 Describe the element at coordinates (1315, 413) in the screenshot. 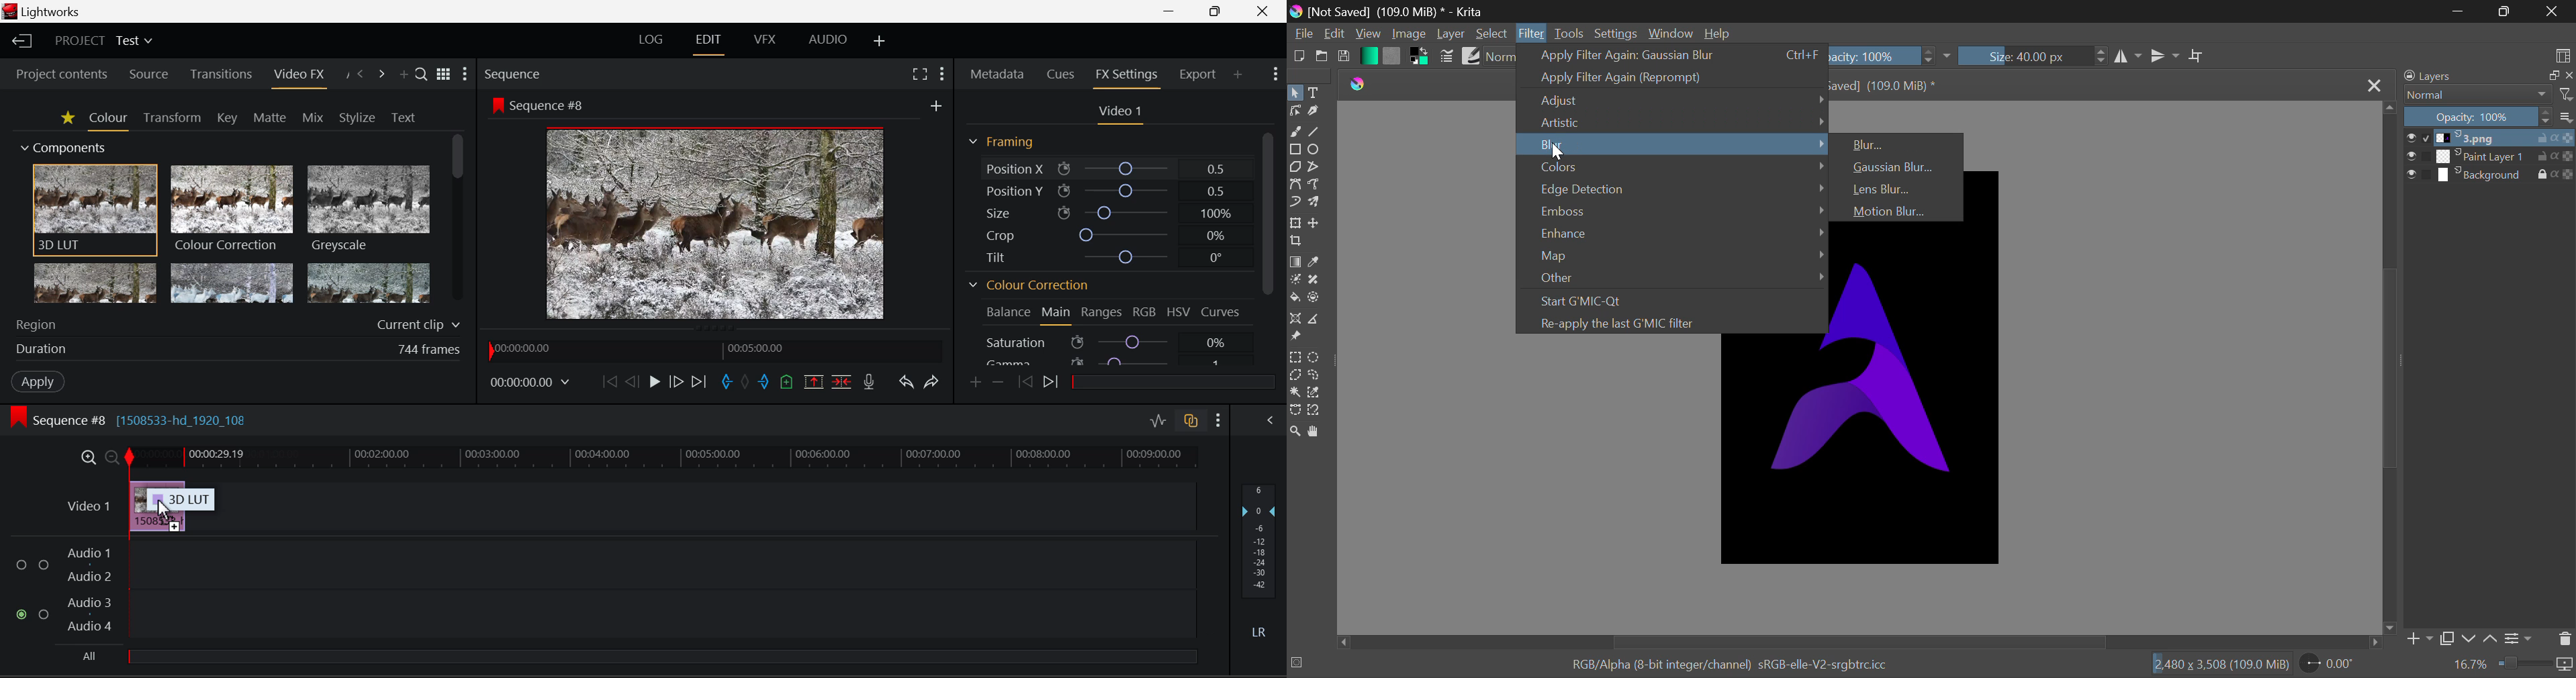

I see `Magnetic Selection Tool` at that location.